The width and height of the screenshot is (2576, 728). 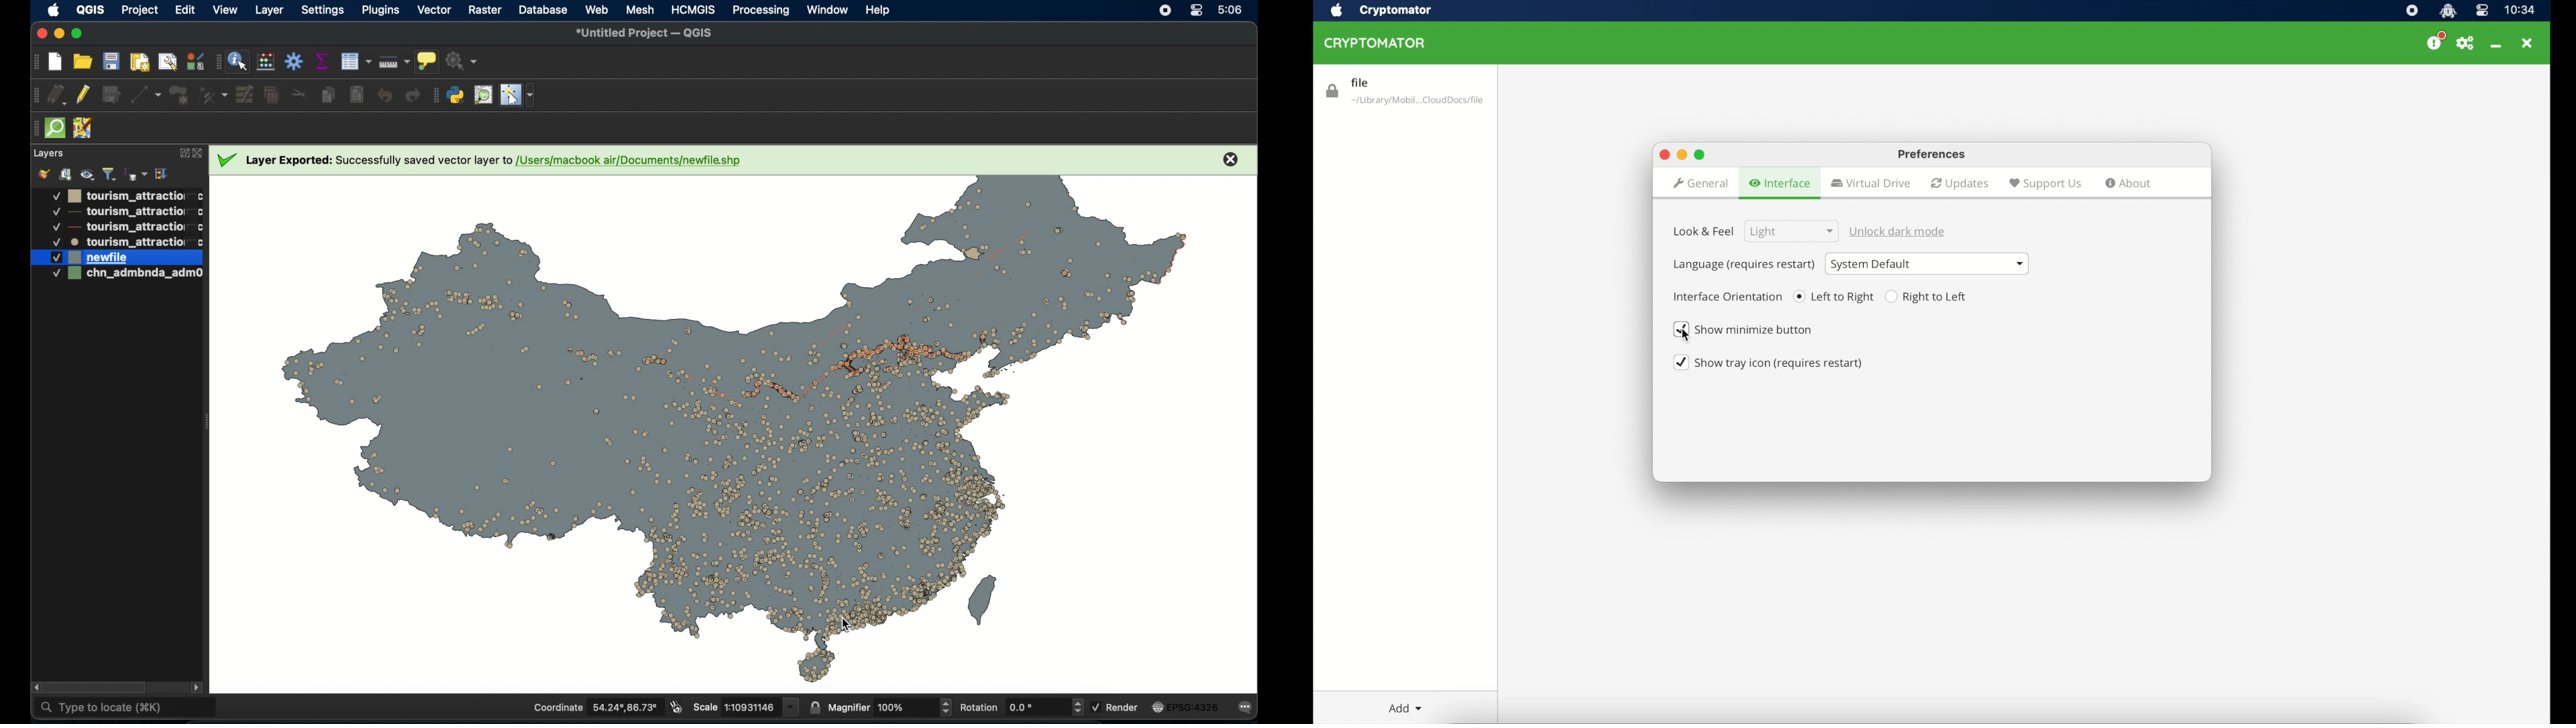 I want to click on filter legend, so click(x=109, y=174).